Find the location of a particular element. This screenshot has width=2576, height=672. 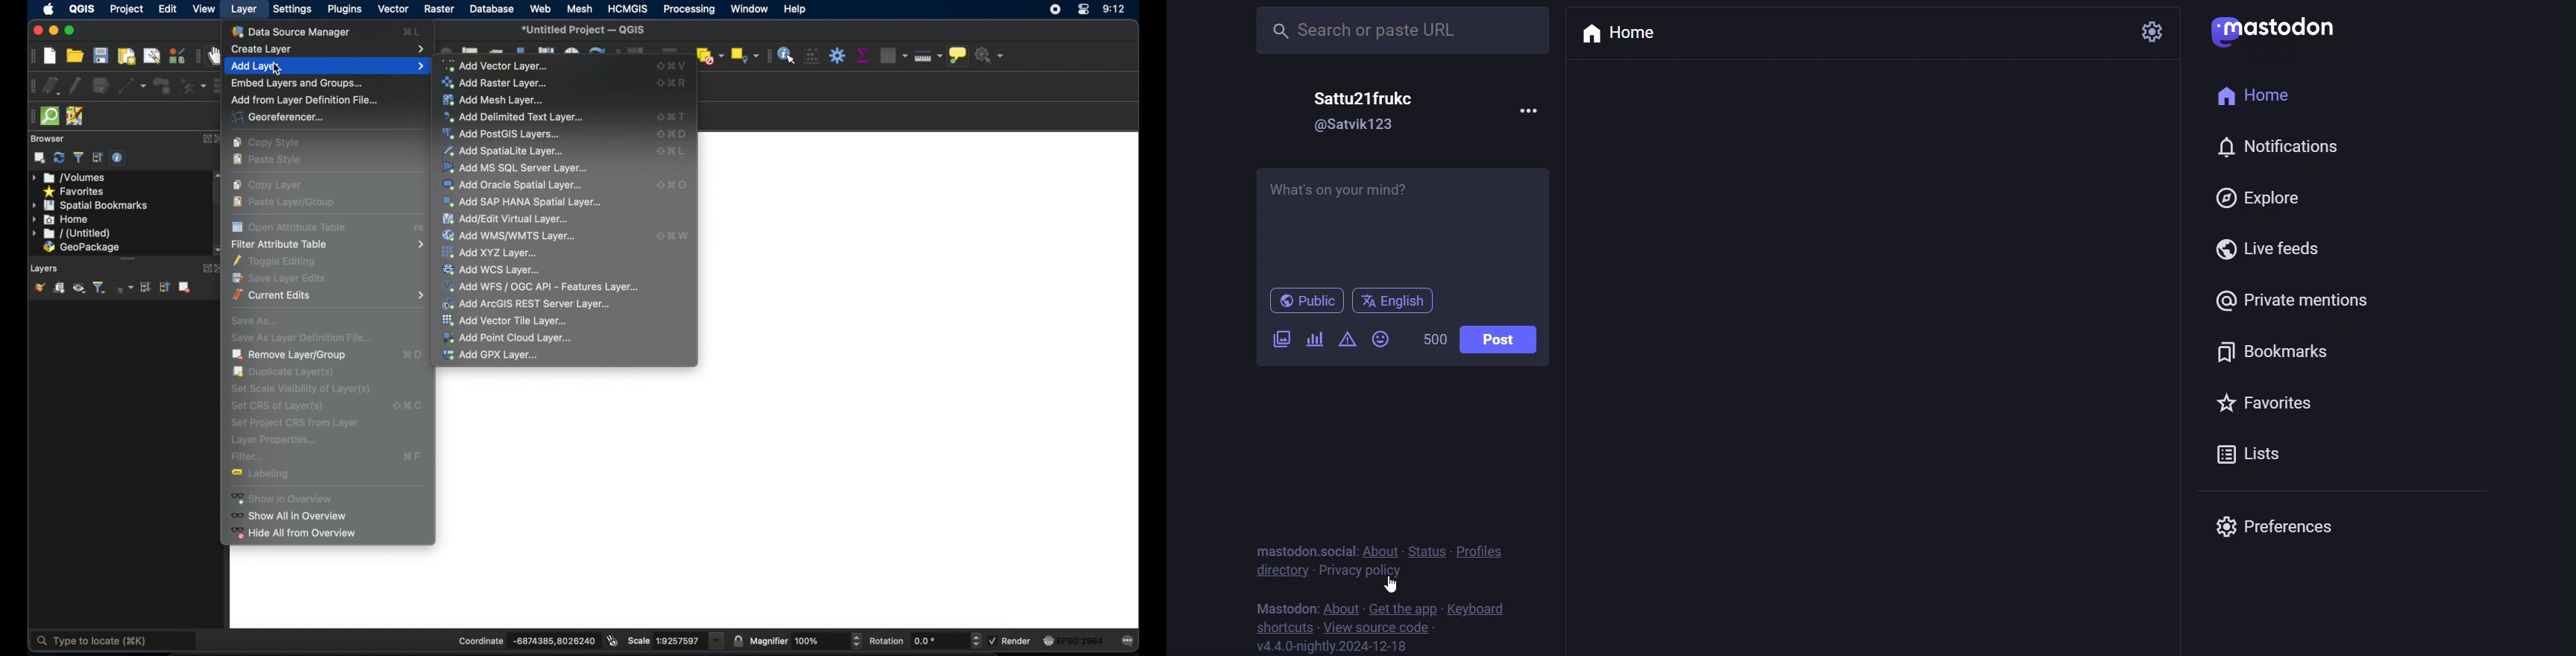

mastodon social is located at coordinates (1308, 549).